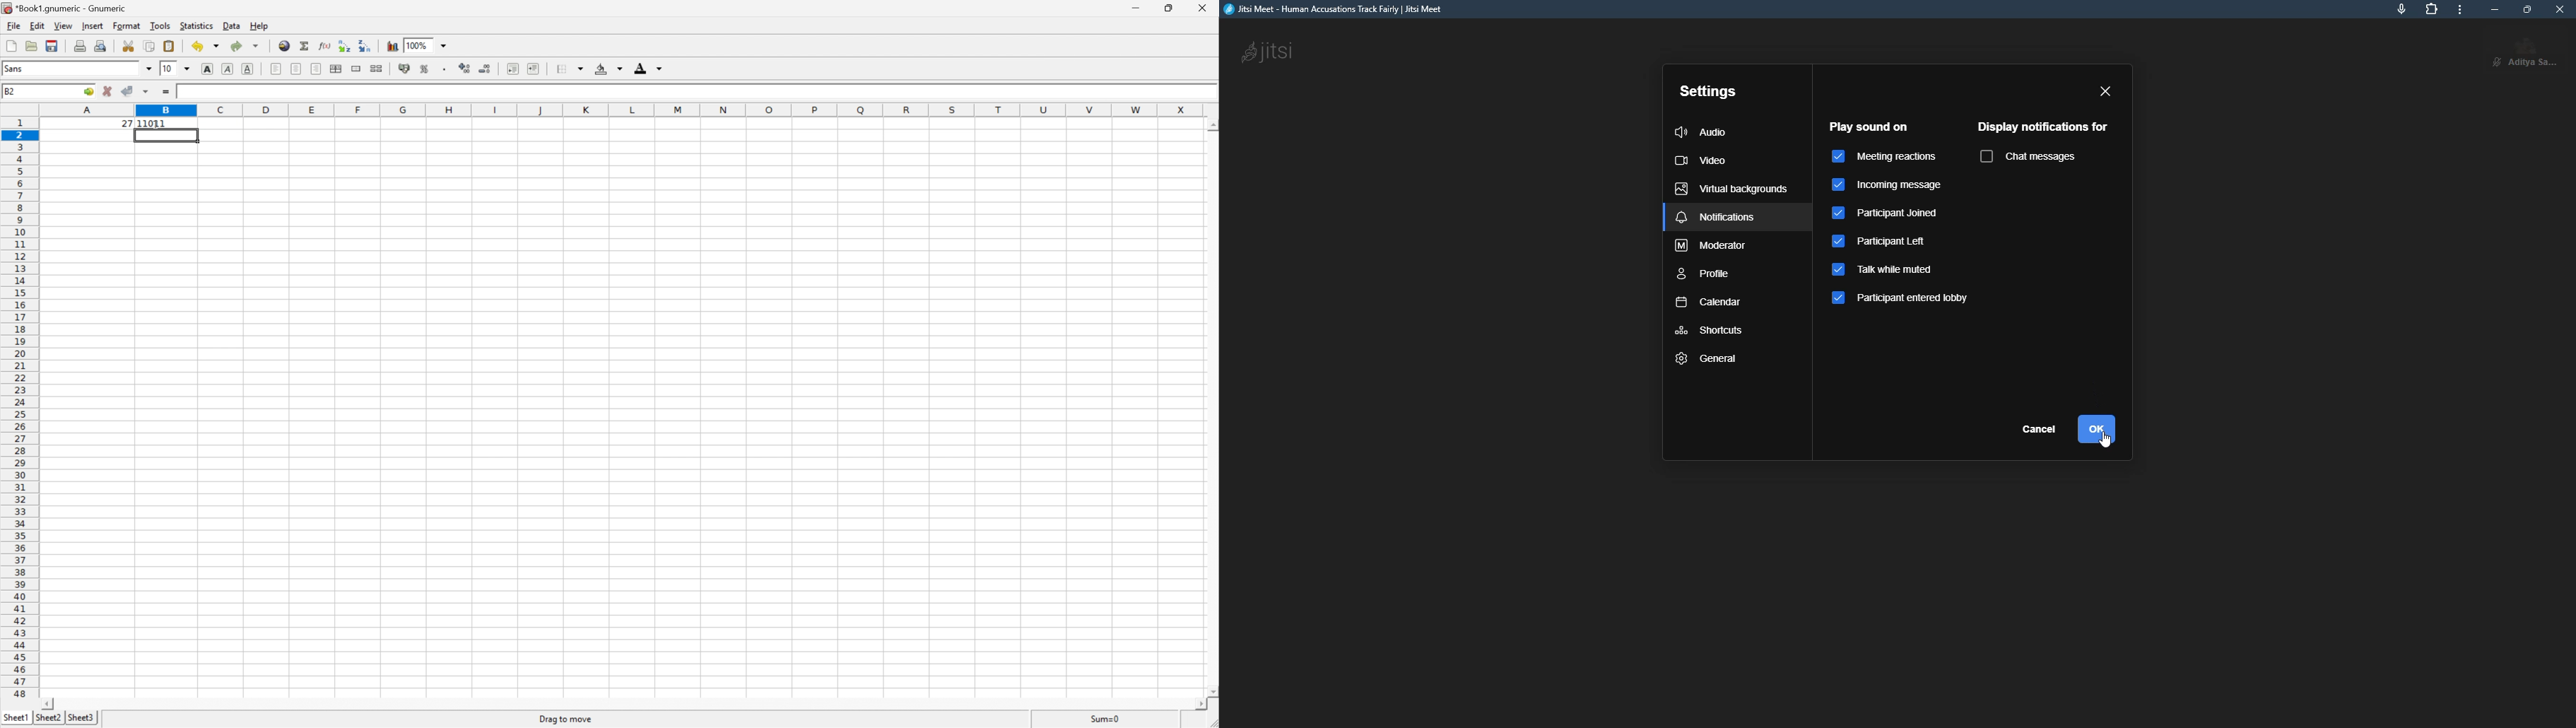  I want to click on close, so click(2560, 11).